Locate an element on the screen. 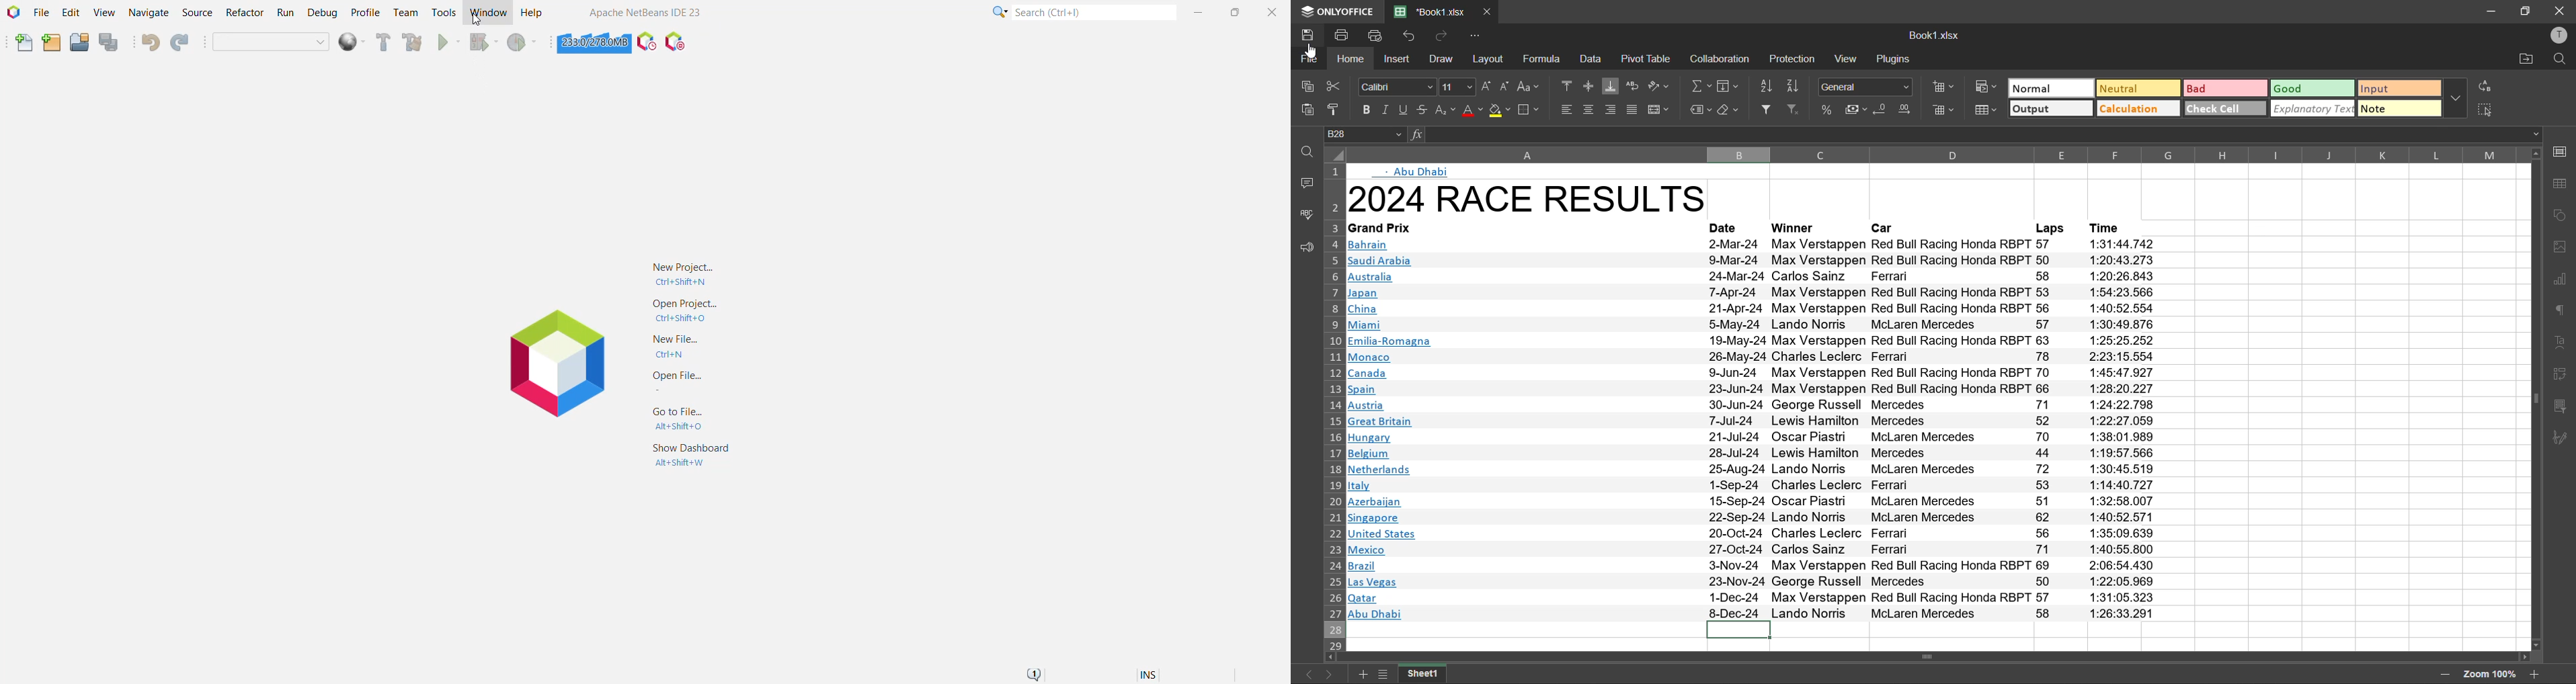 Image resolution: width=2576 pixels, height=700 pixels. New File is located at coordinates (21, 43).